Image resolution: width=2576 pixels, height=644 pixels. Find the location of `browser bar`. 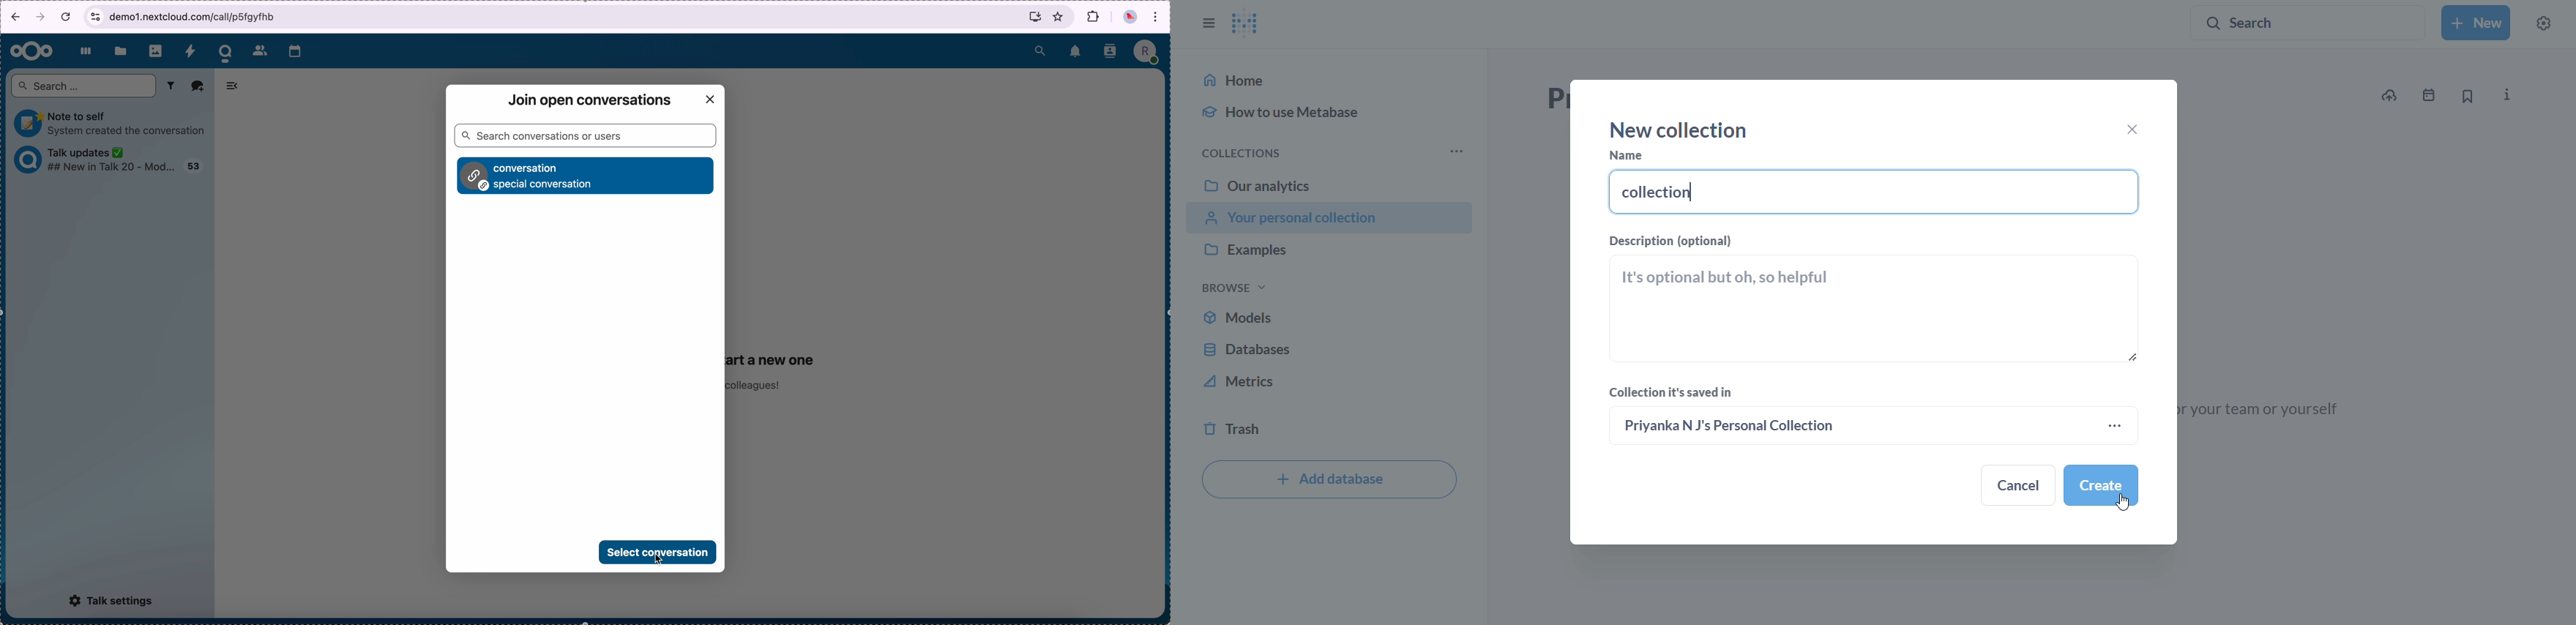

browser bar is located at coordinates (582, 17).